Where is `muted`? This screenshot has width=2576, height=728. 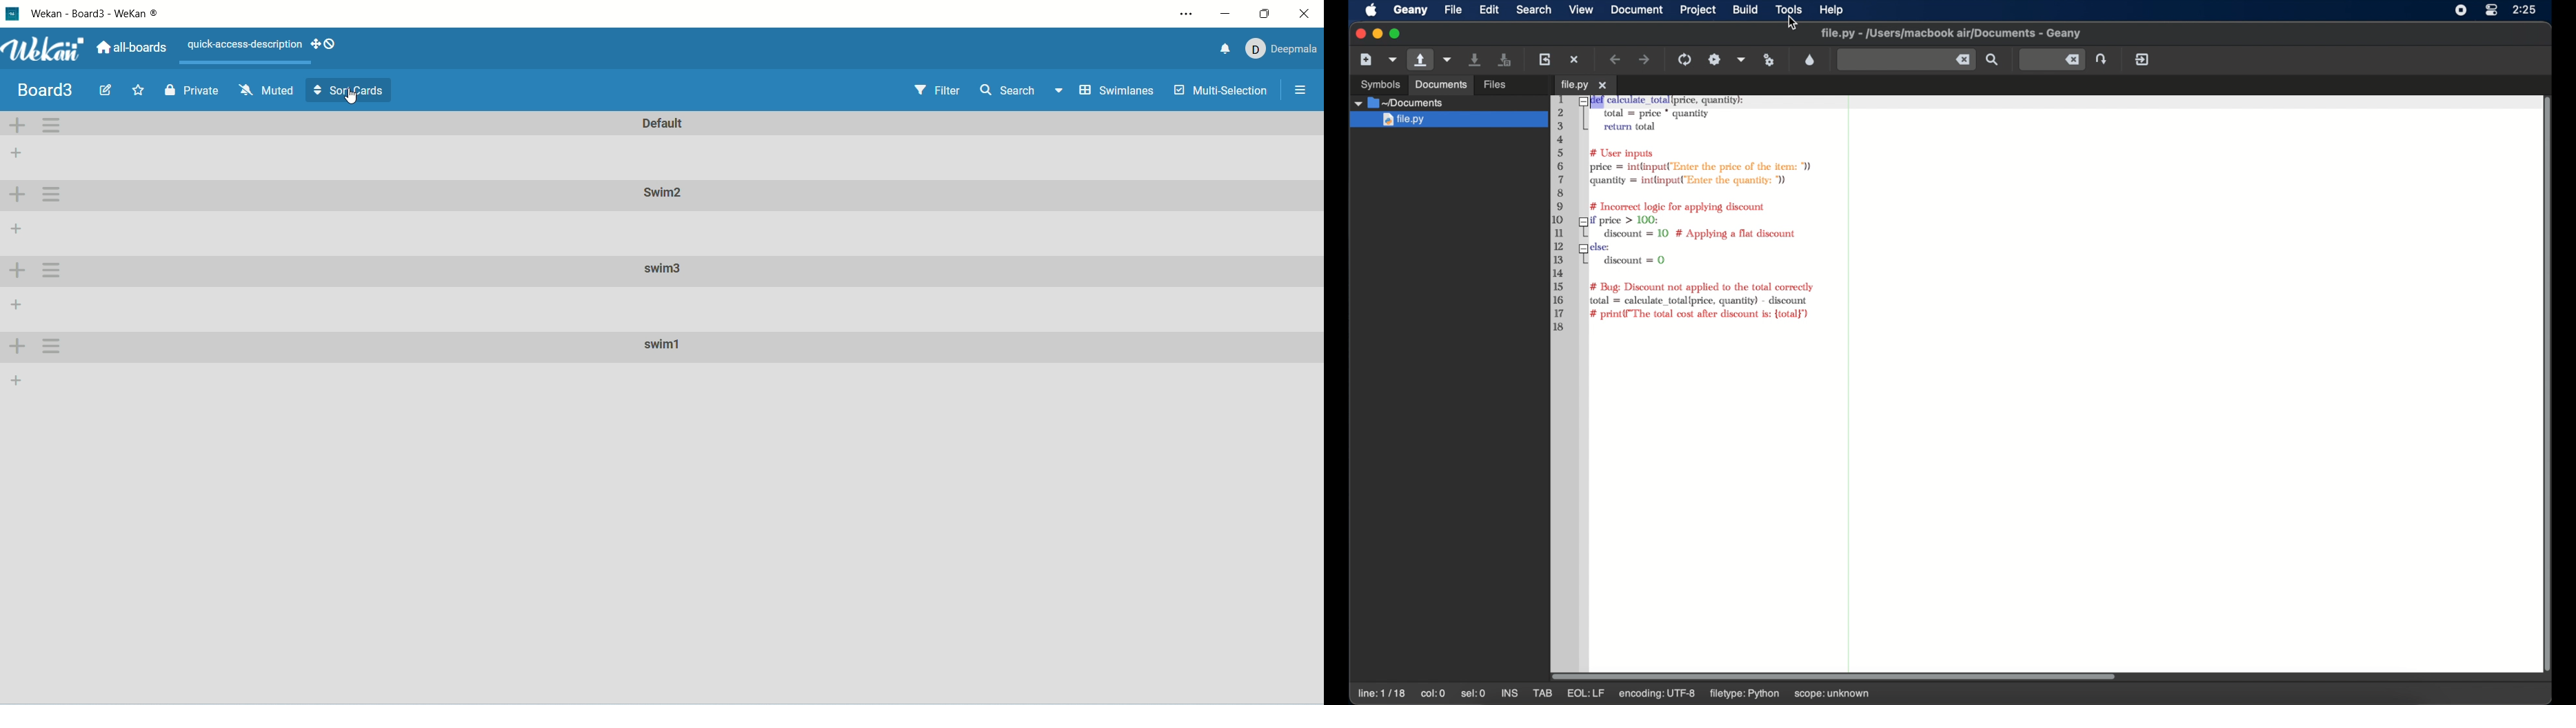 muted is located at coordinates (265, 90).